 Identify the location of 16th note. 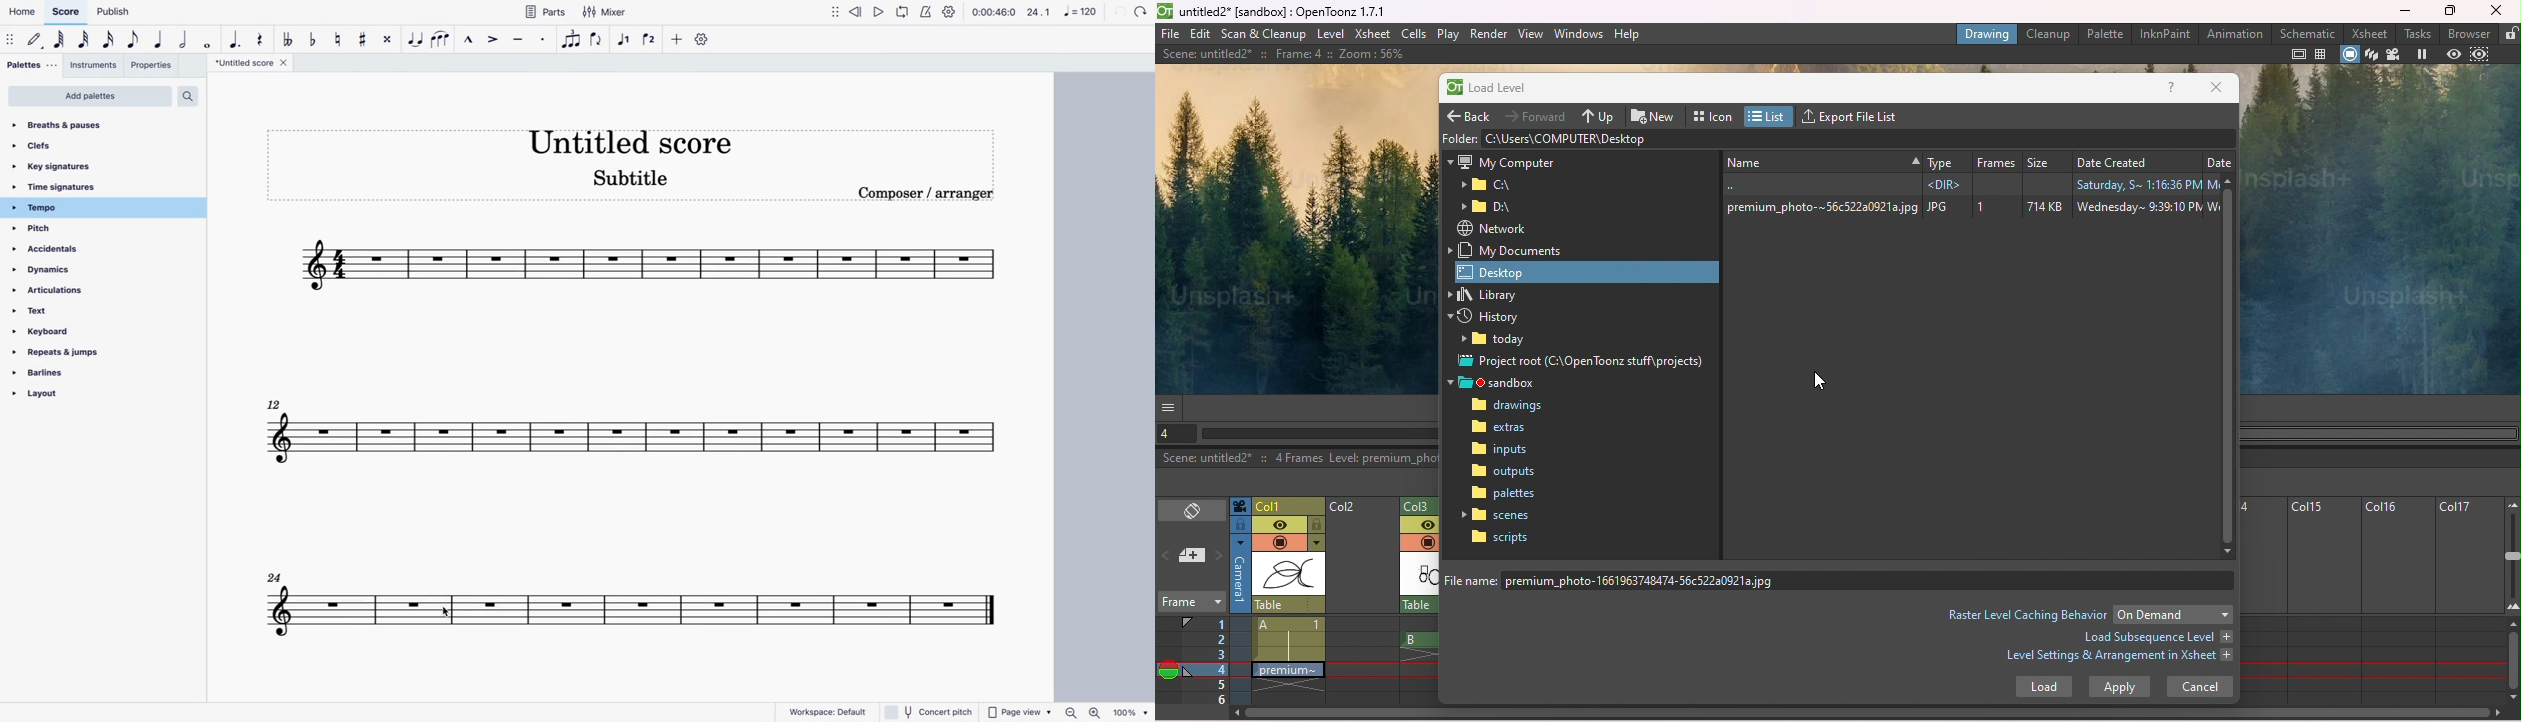
(109, 40).